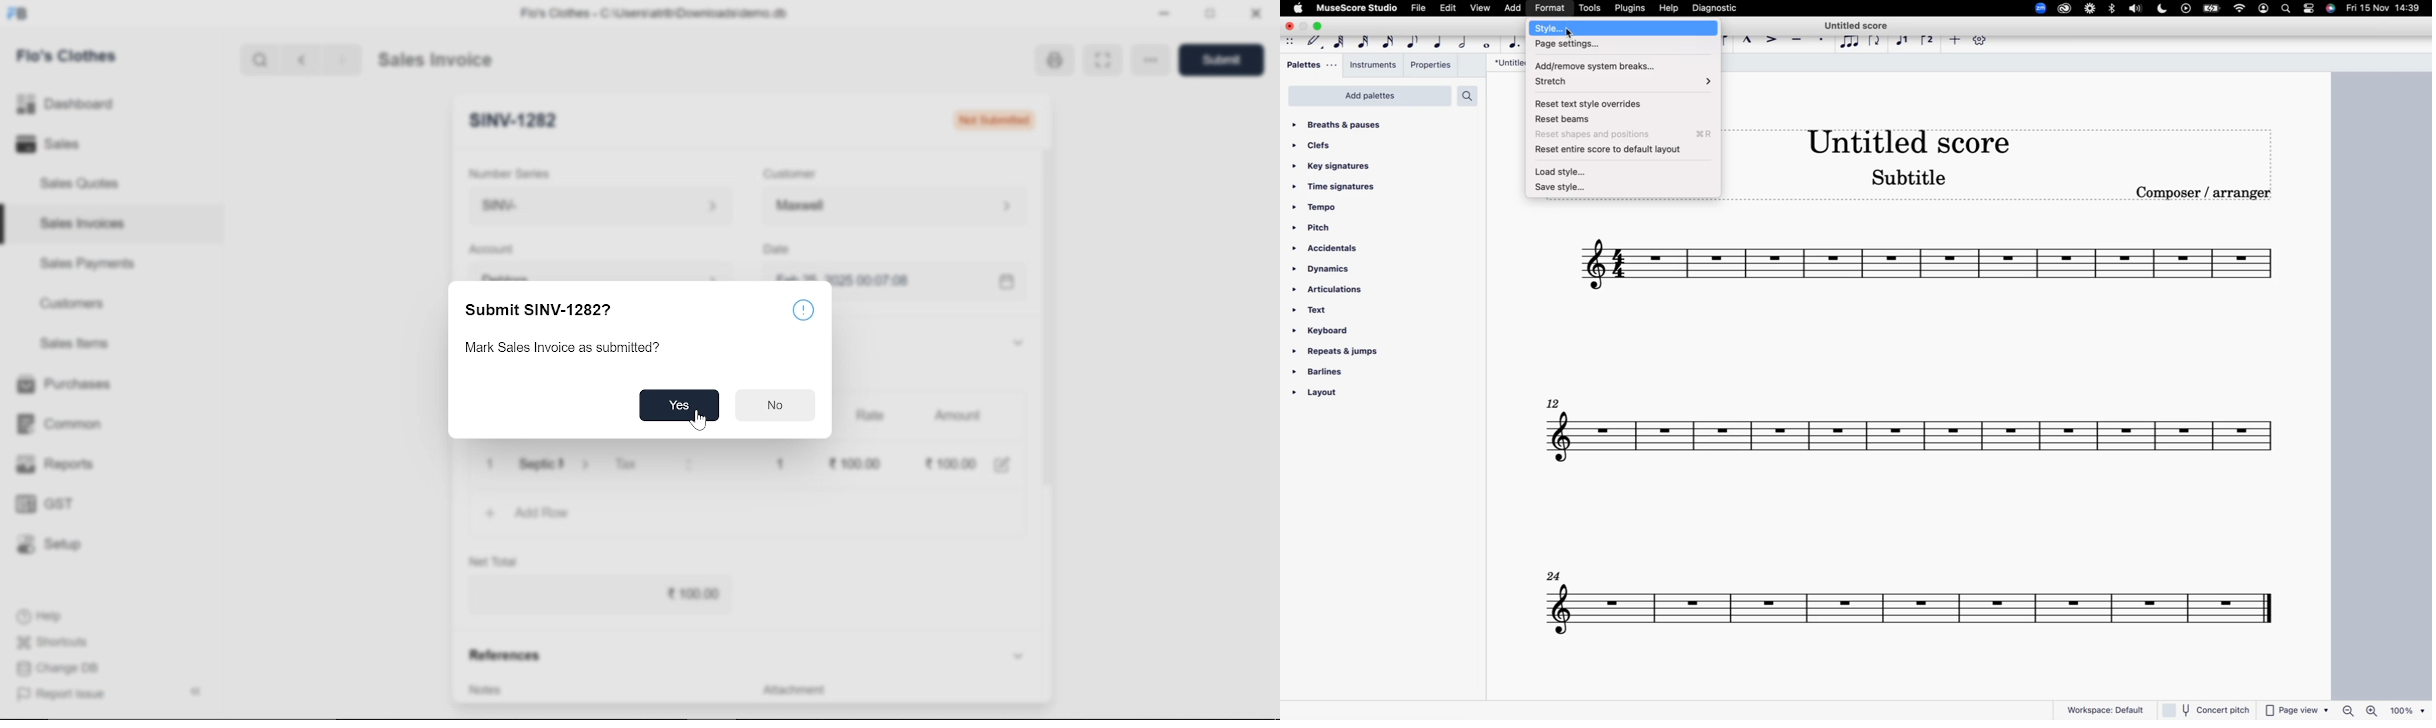 Image resolution: width=2436 pixels, height=728 pixels. Describe the element at coordinates (566, 349) in the screenshot. I see `Mark Sales Invoice as submitted?` at that location.